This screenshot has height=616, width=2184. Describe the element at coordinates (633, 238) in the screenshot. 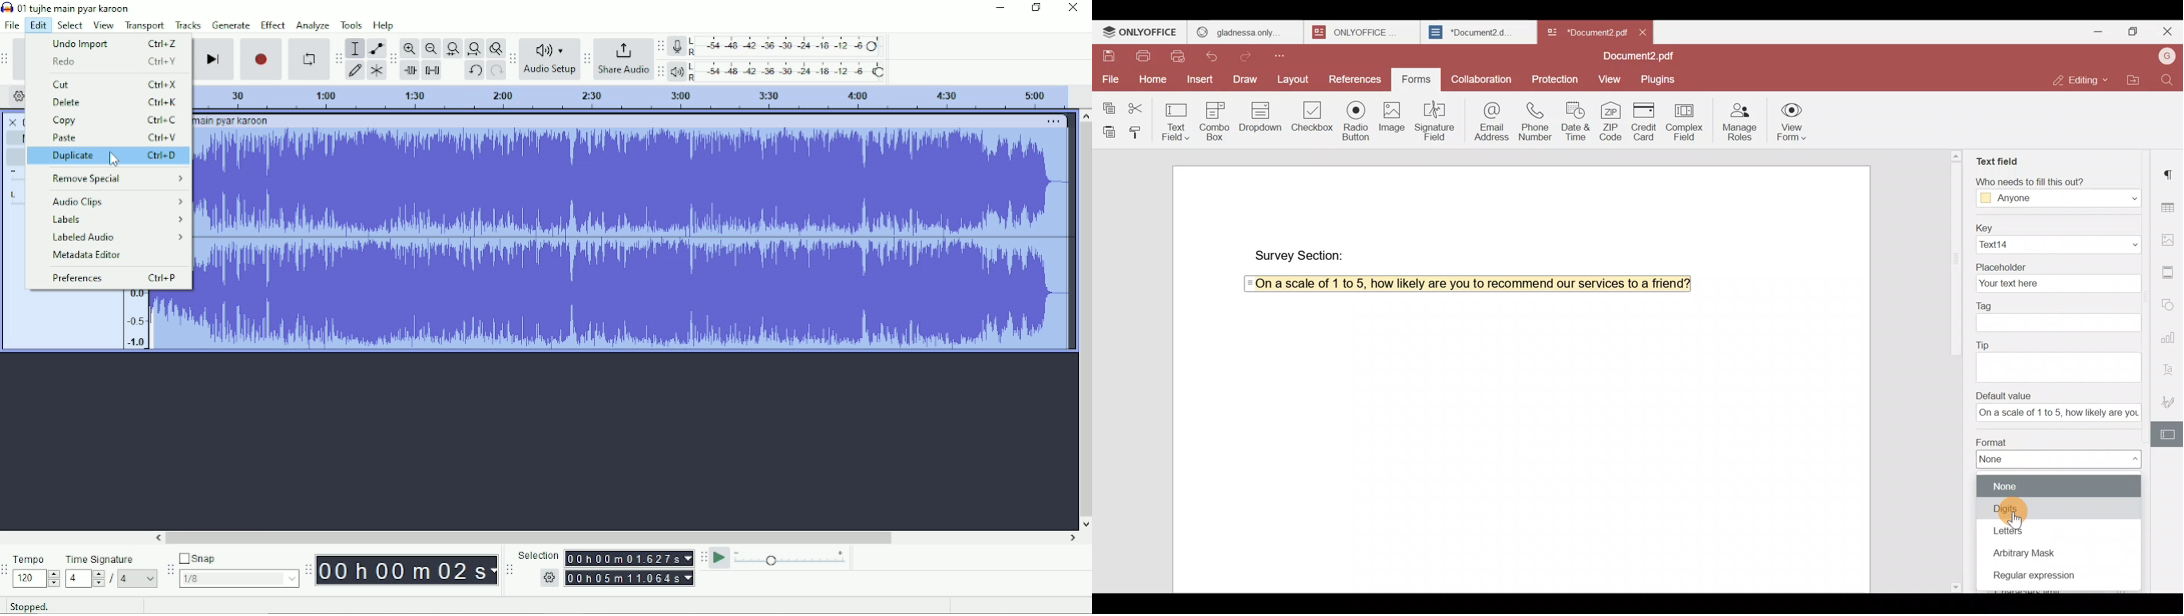

I see `Audio` at that location.